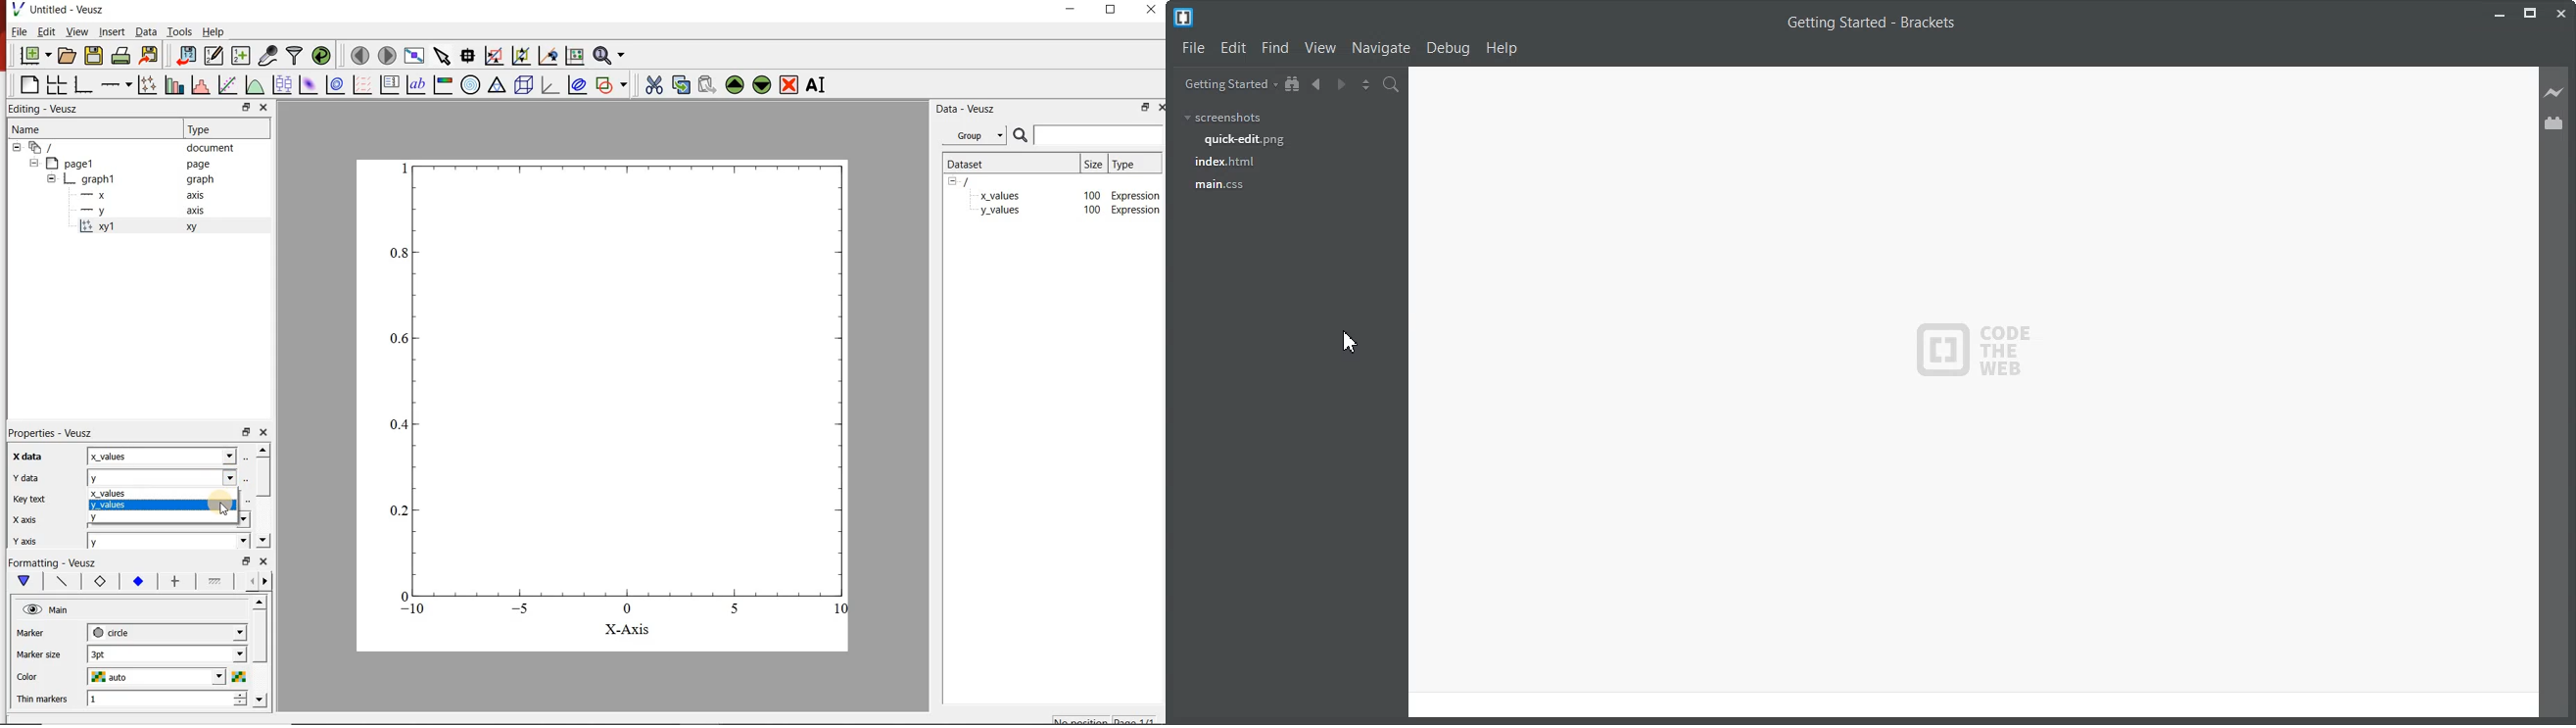  I want to click on Logo, so click(1183, 18).